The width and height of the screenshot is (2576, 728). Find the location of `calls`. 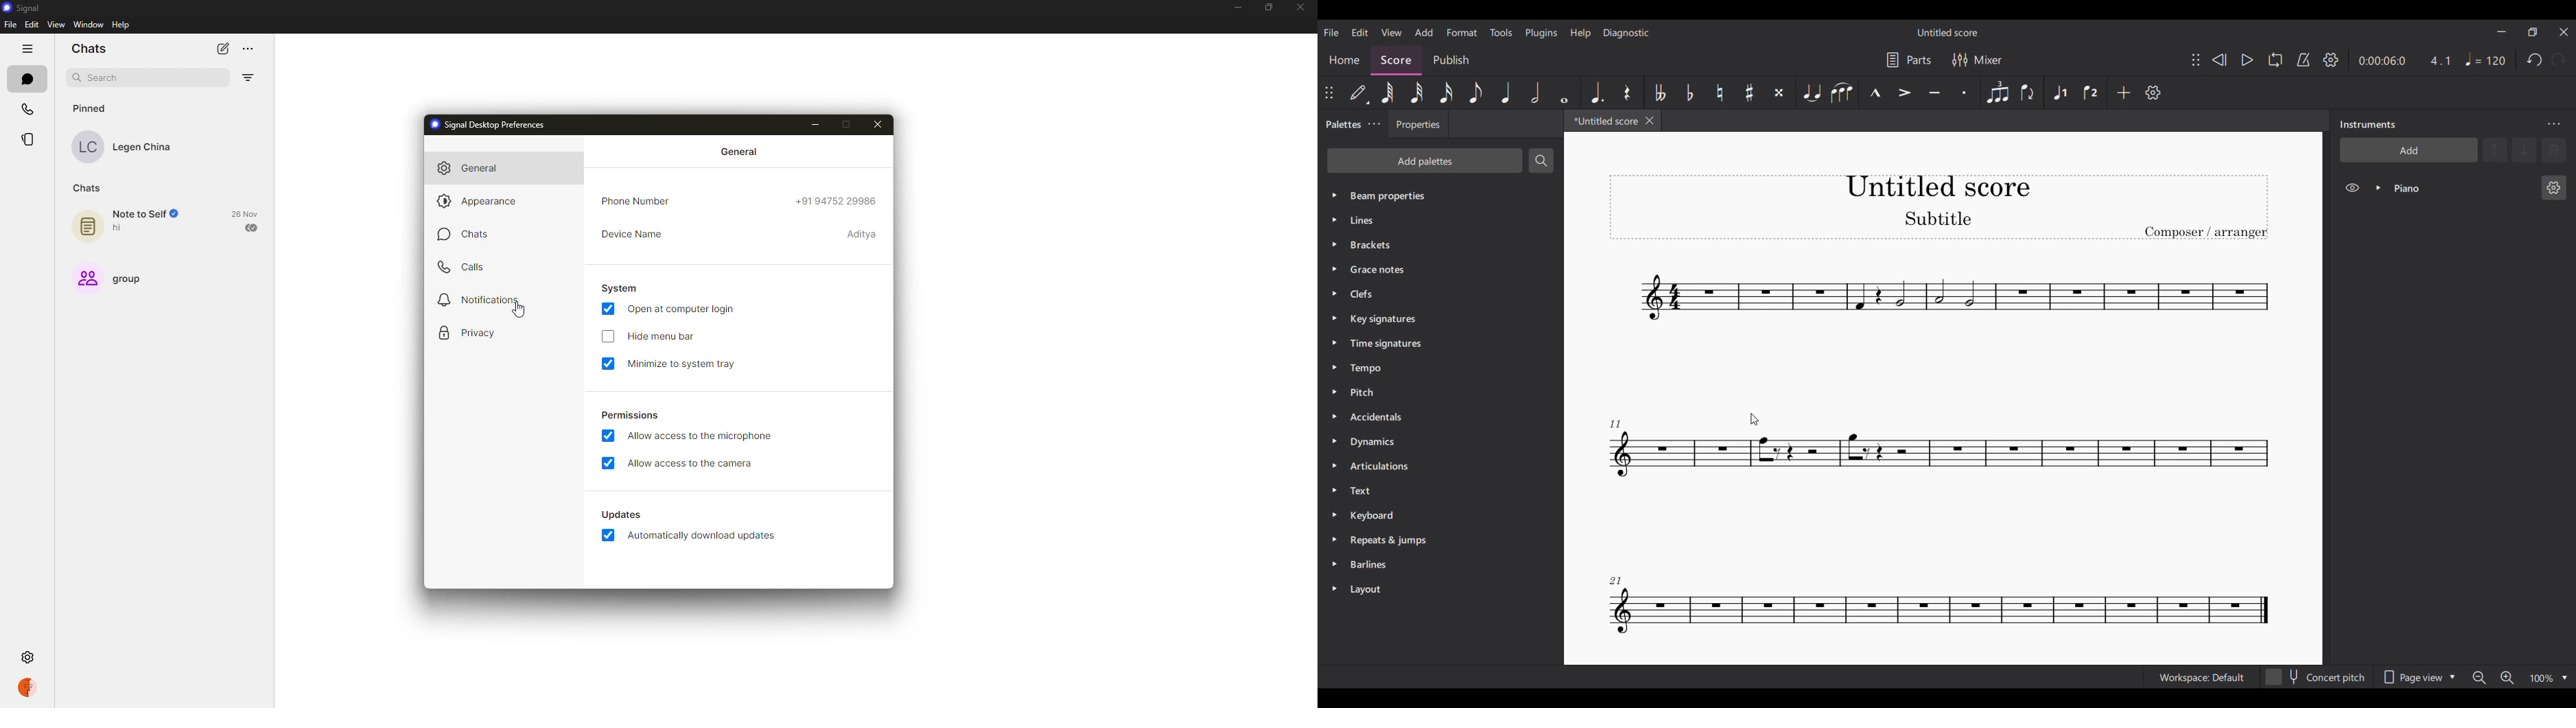

calls is located at coordinates (29, 108).